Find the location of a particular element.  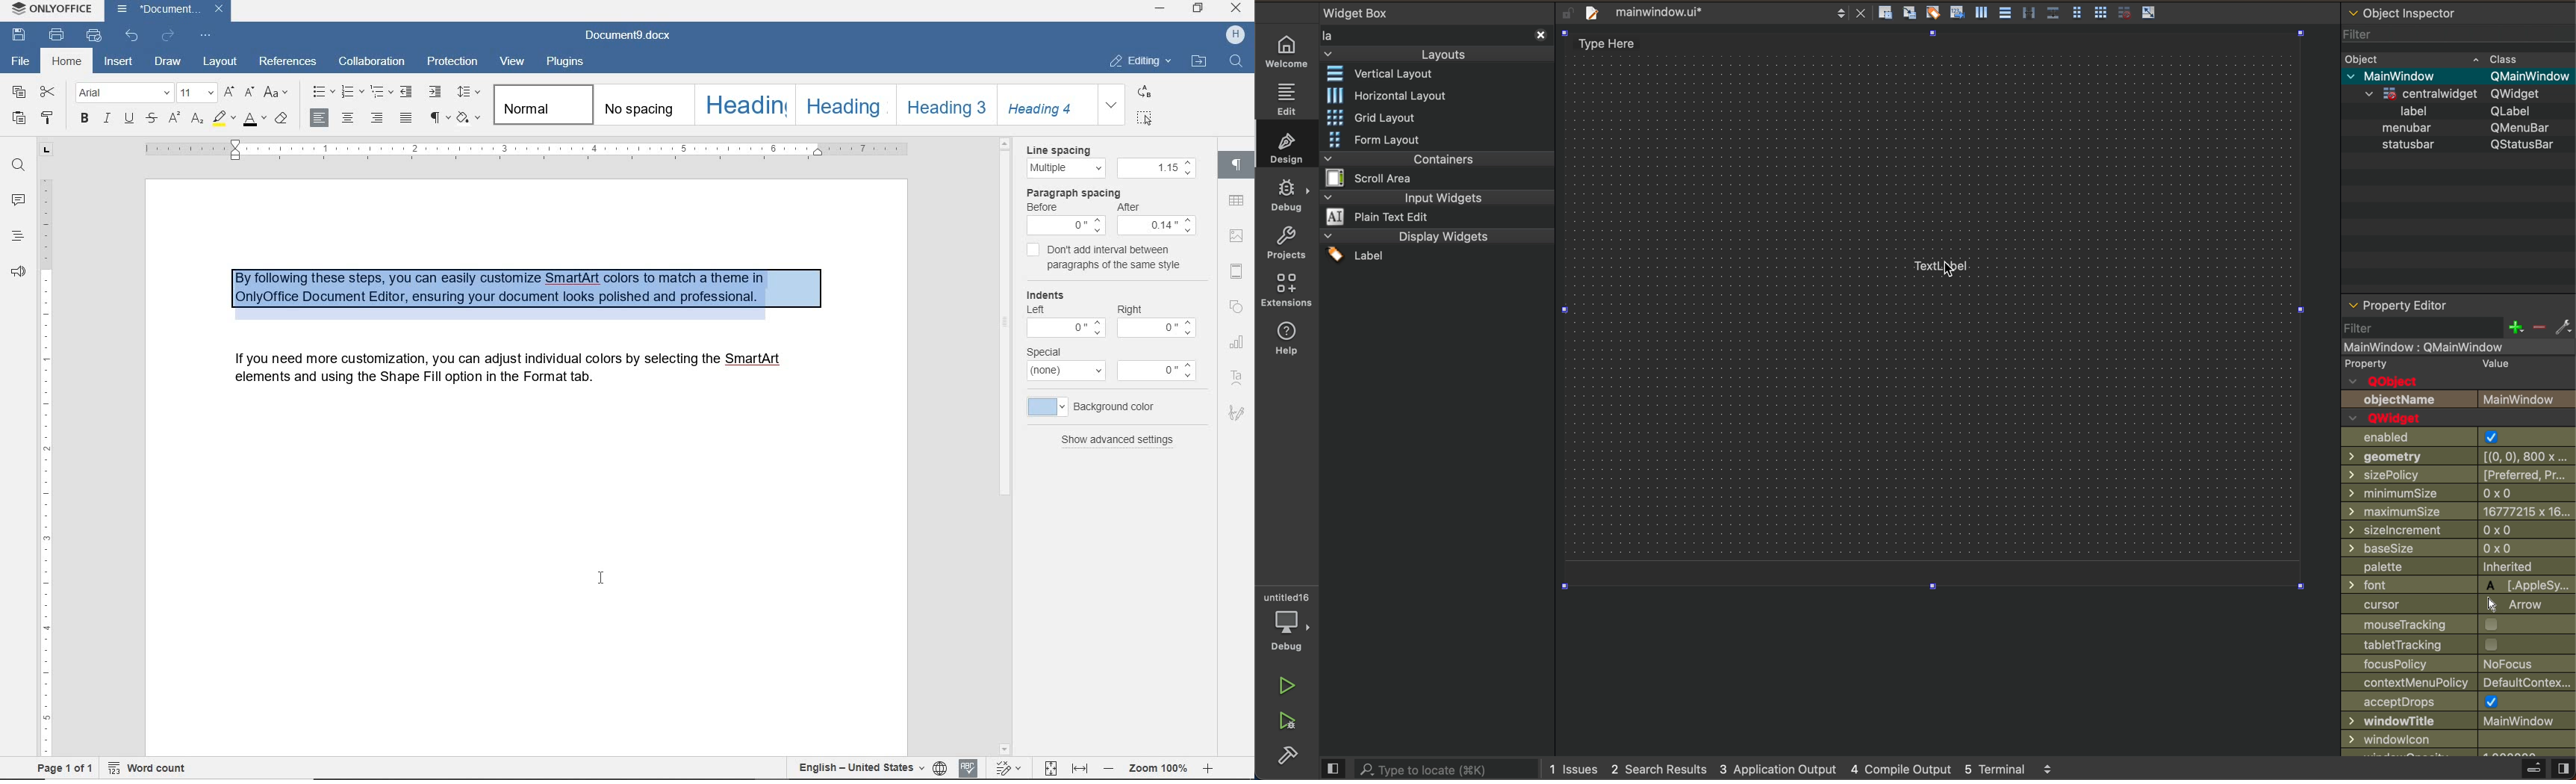

image is located at coordinates (1237, 235).